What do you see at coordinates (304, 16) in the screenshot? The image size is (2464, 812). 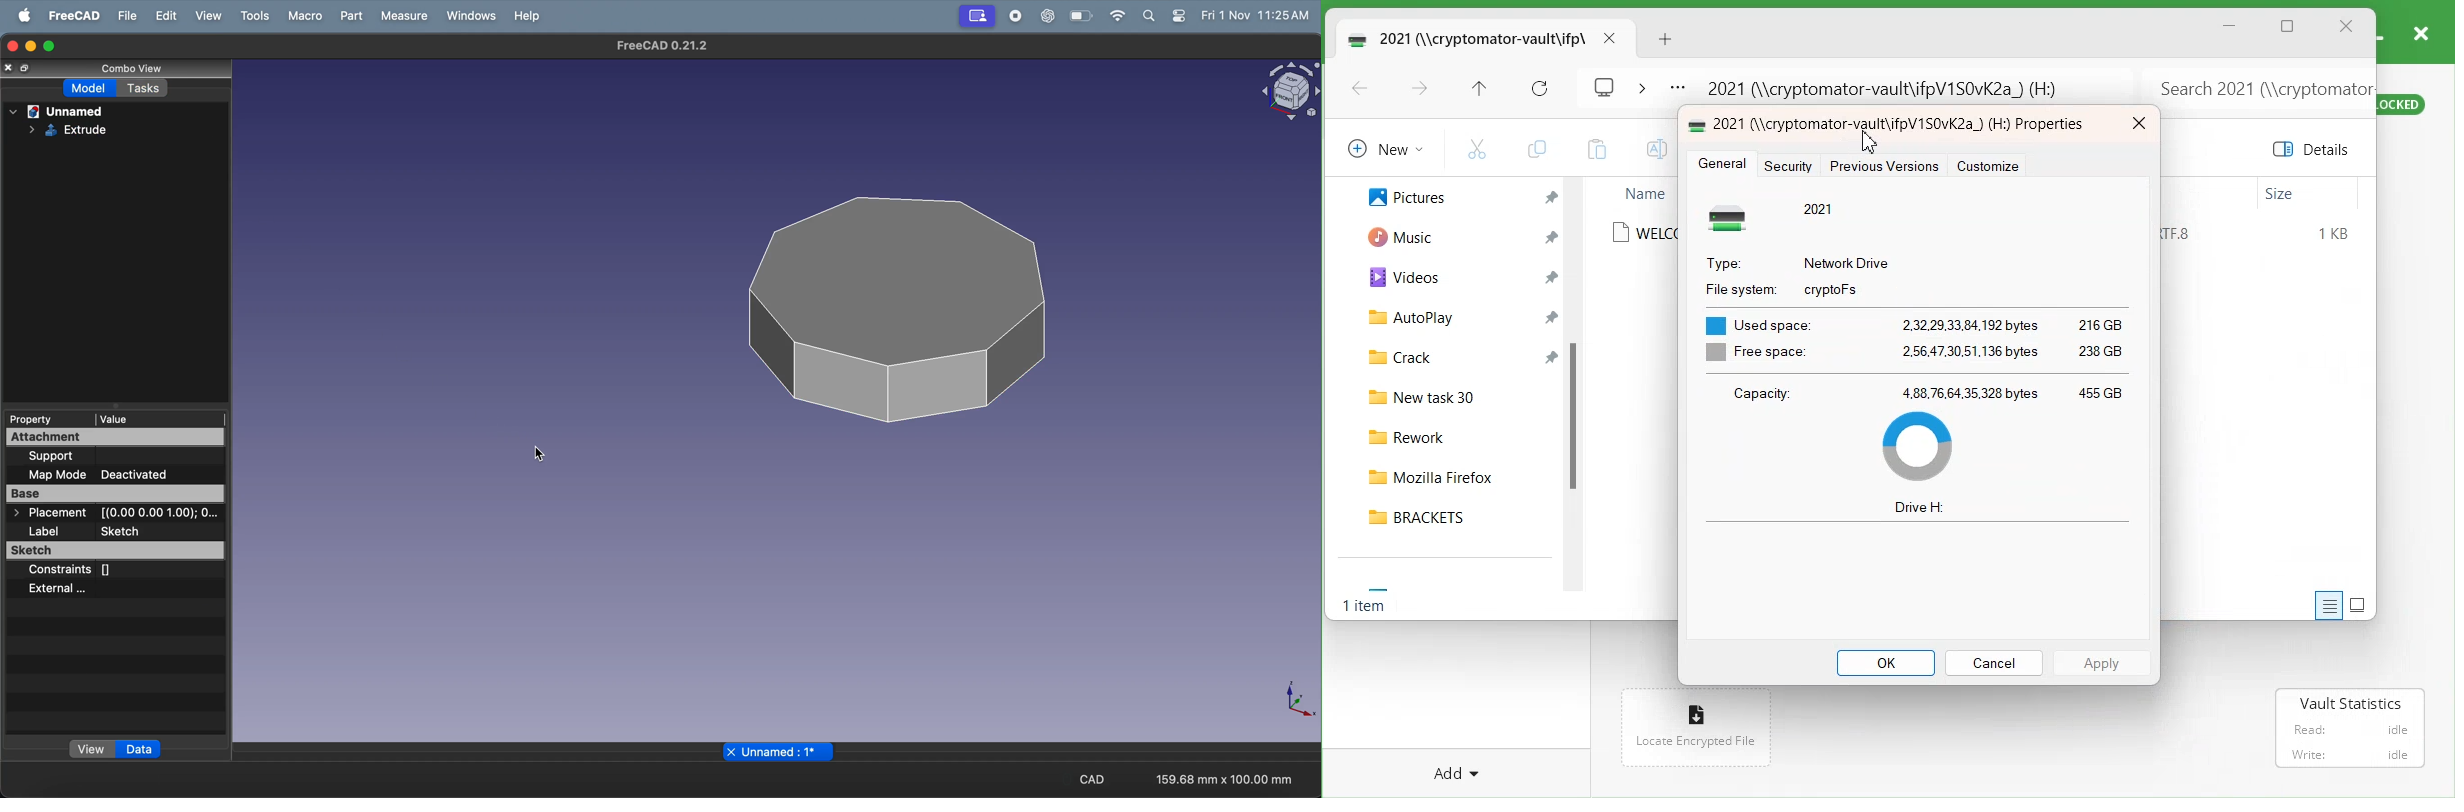 I see `marco` at bounding box center [304, 16].